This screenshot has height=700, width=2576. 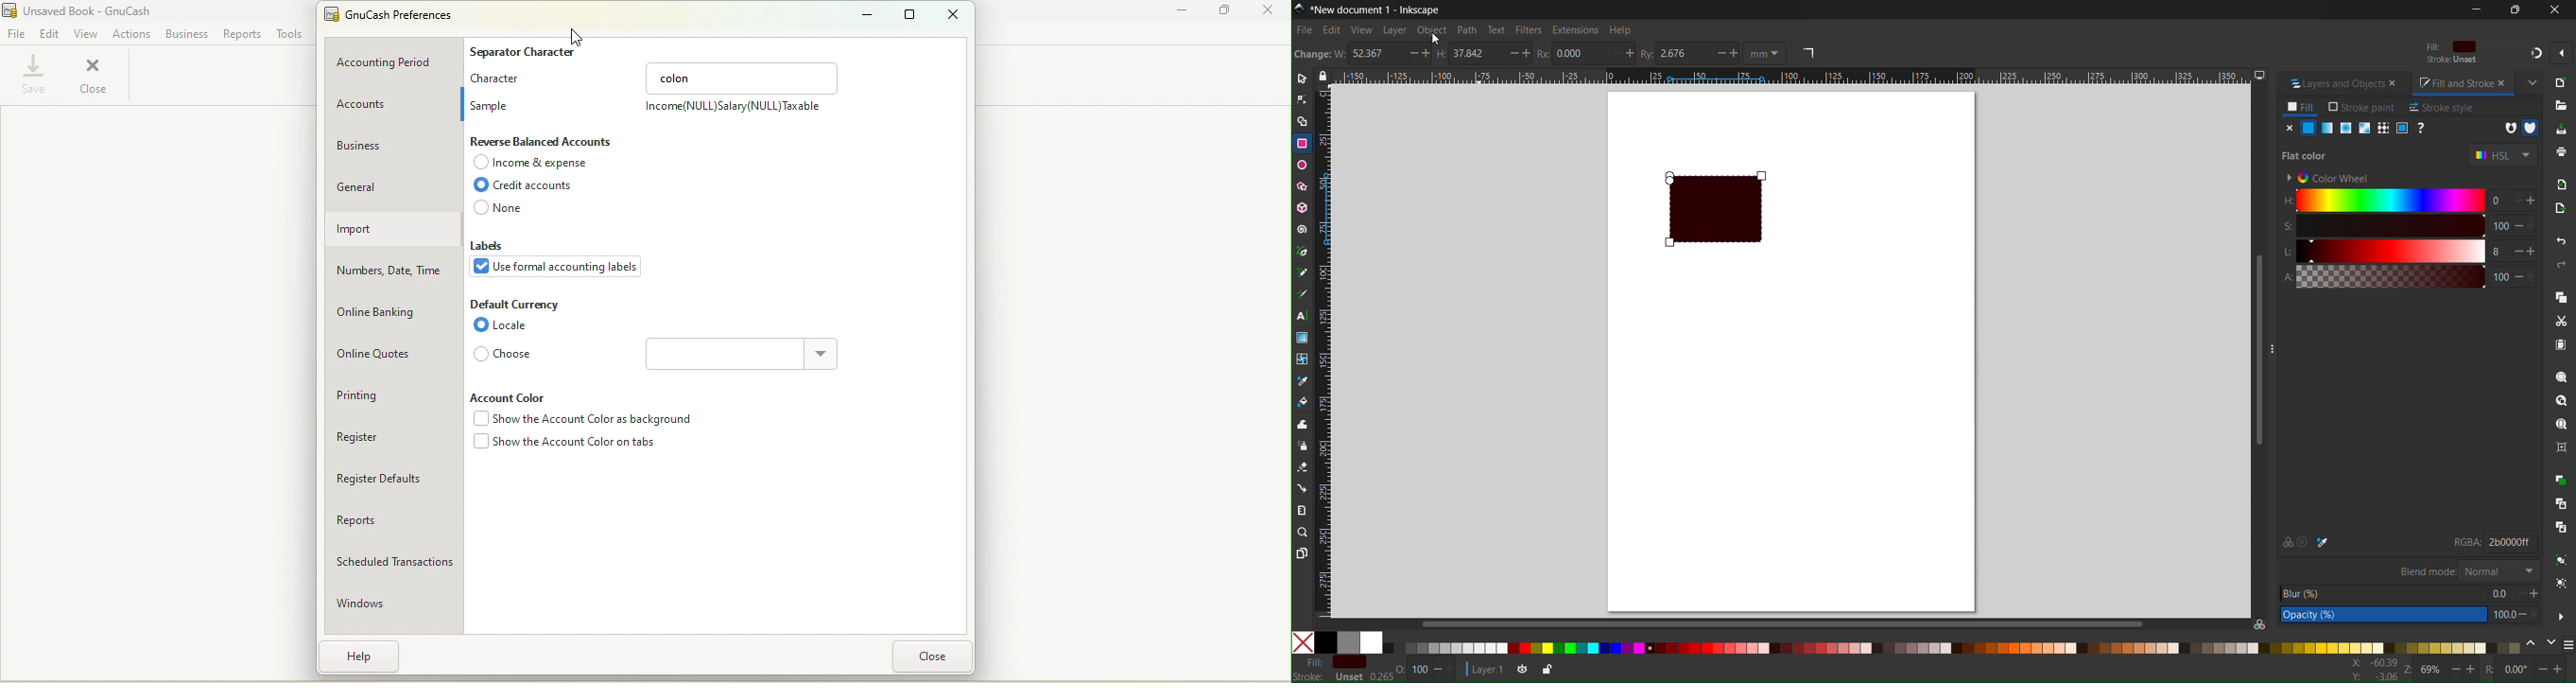 I want to click on Minimize the rectangle, so click(x=1510, y=54).